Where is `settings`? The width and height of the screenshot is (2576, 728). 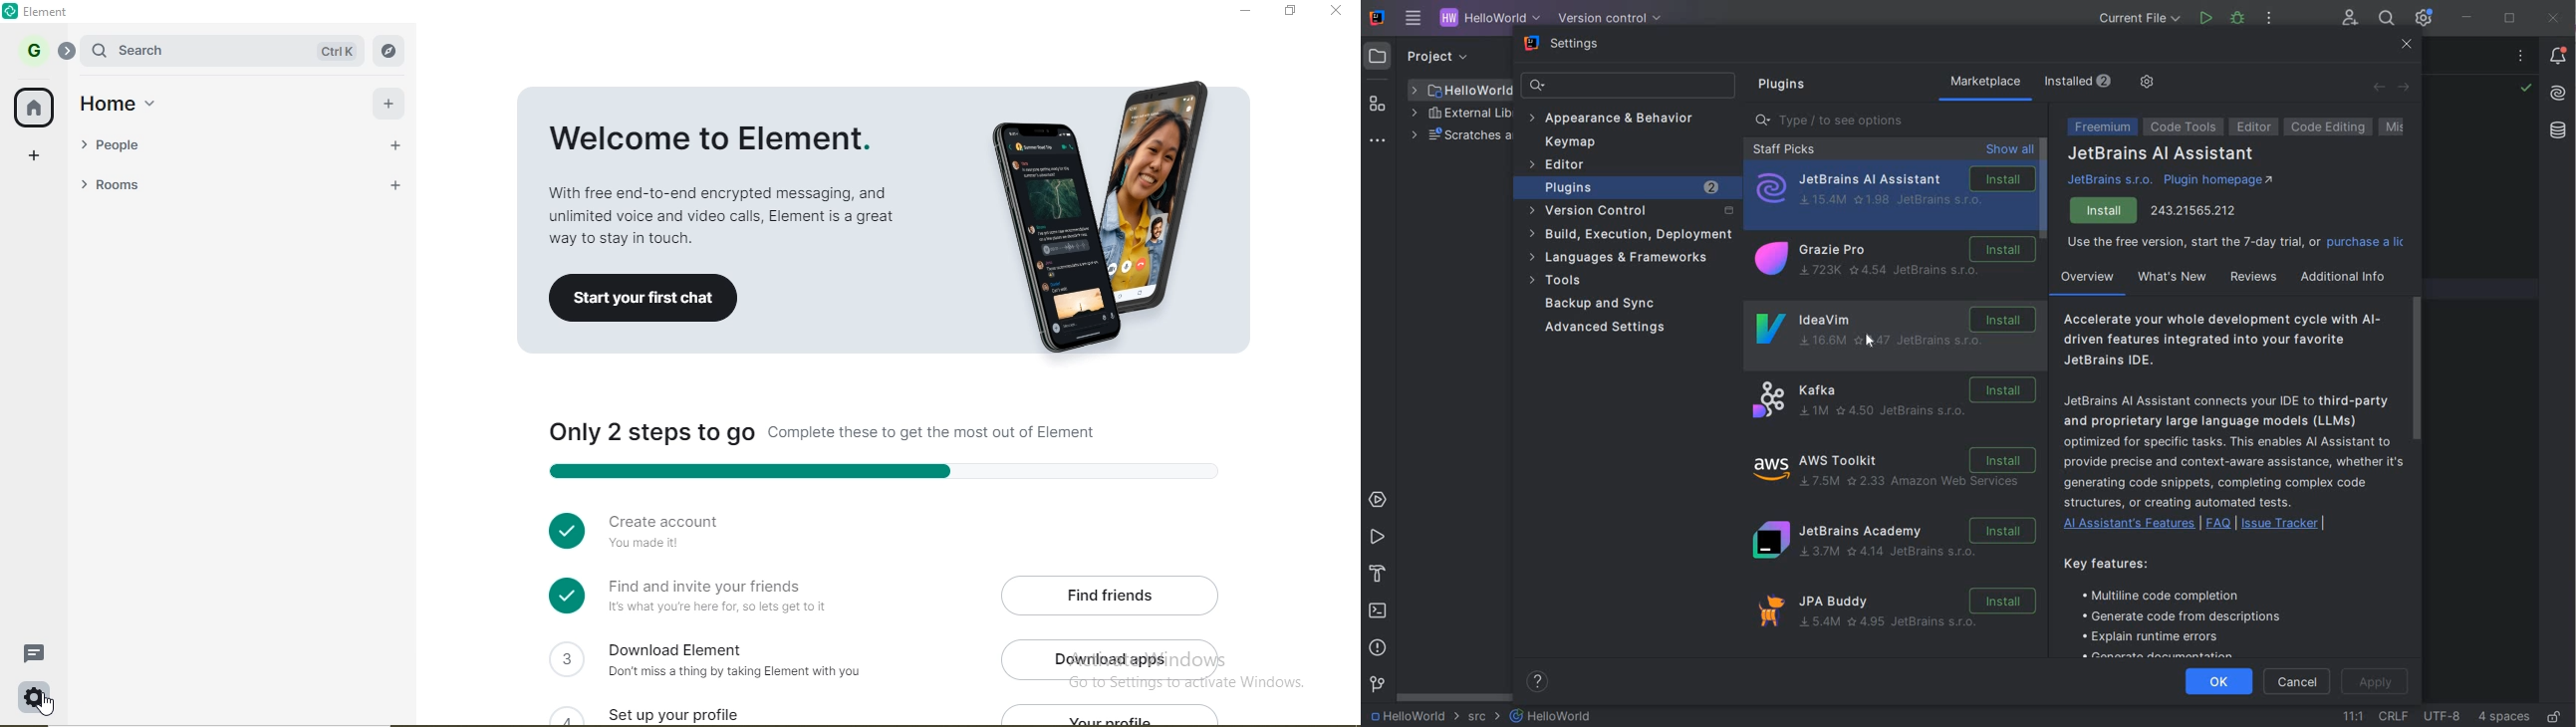 settings is located at coordinates (1564, 45).